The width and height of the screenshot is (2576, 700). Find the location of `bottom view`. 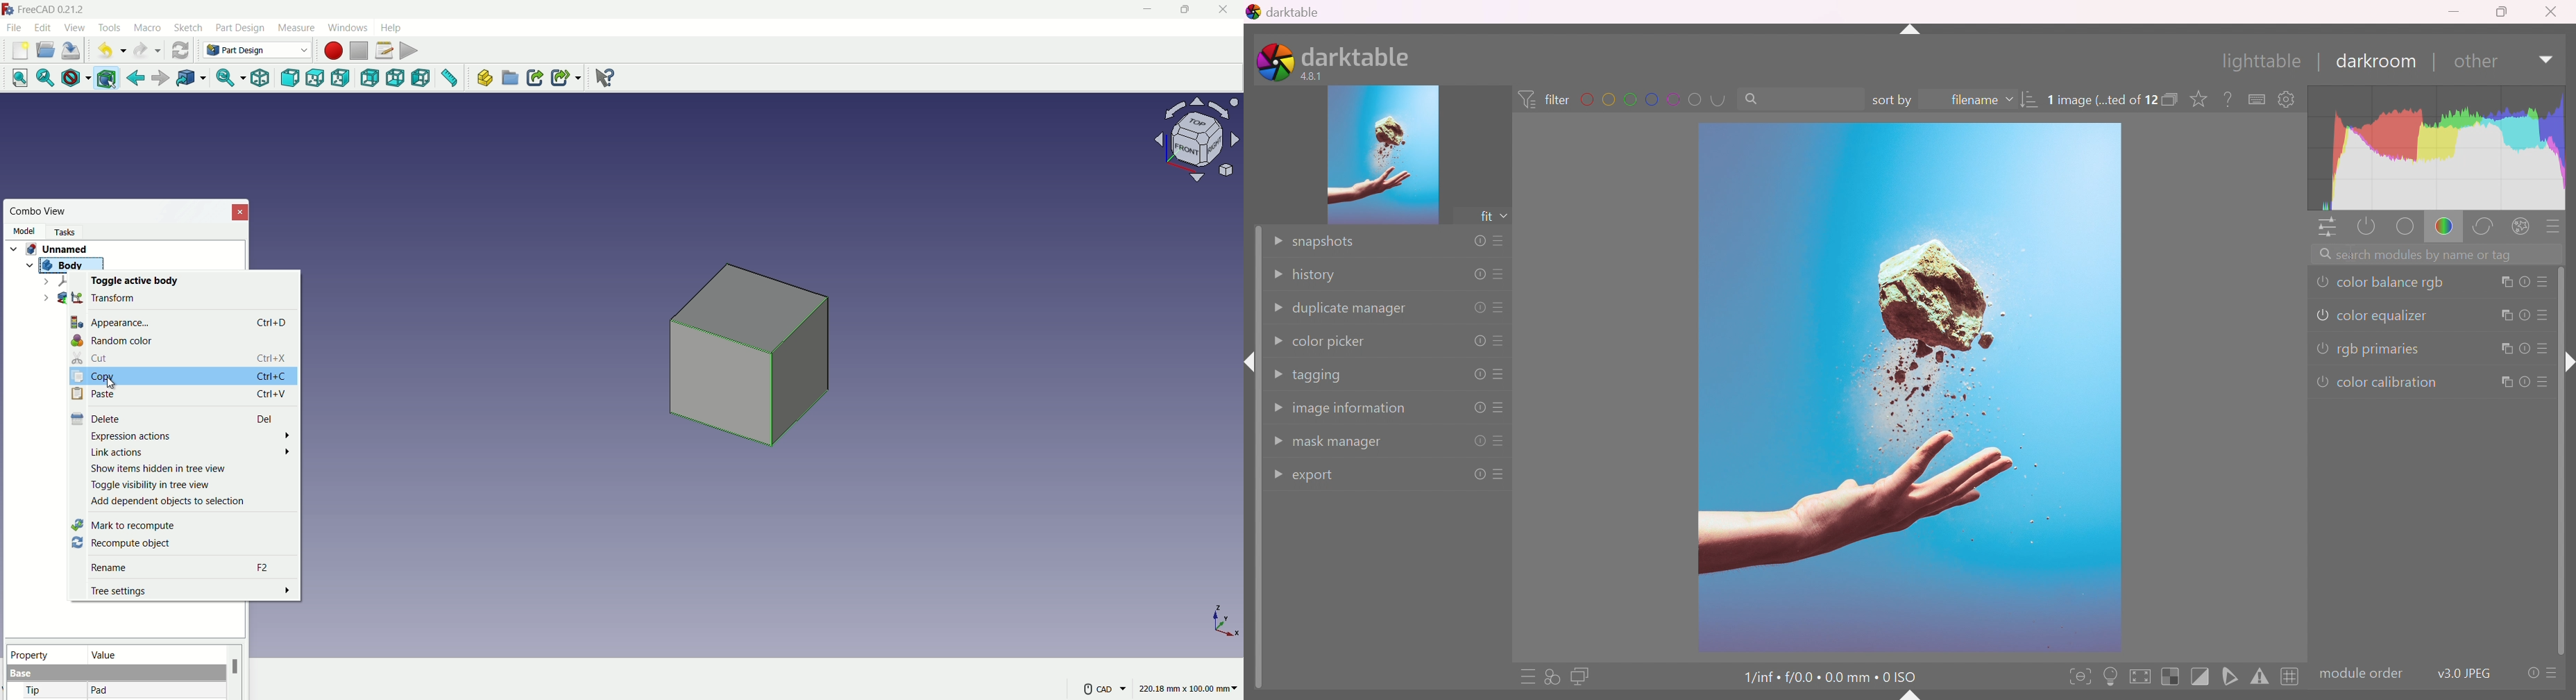

bottom view is located at coordinates (397, 78).